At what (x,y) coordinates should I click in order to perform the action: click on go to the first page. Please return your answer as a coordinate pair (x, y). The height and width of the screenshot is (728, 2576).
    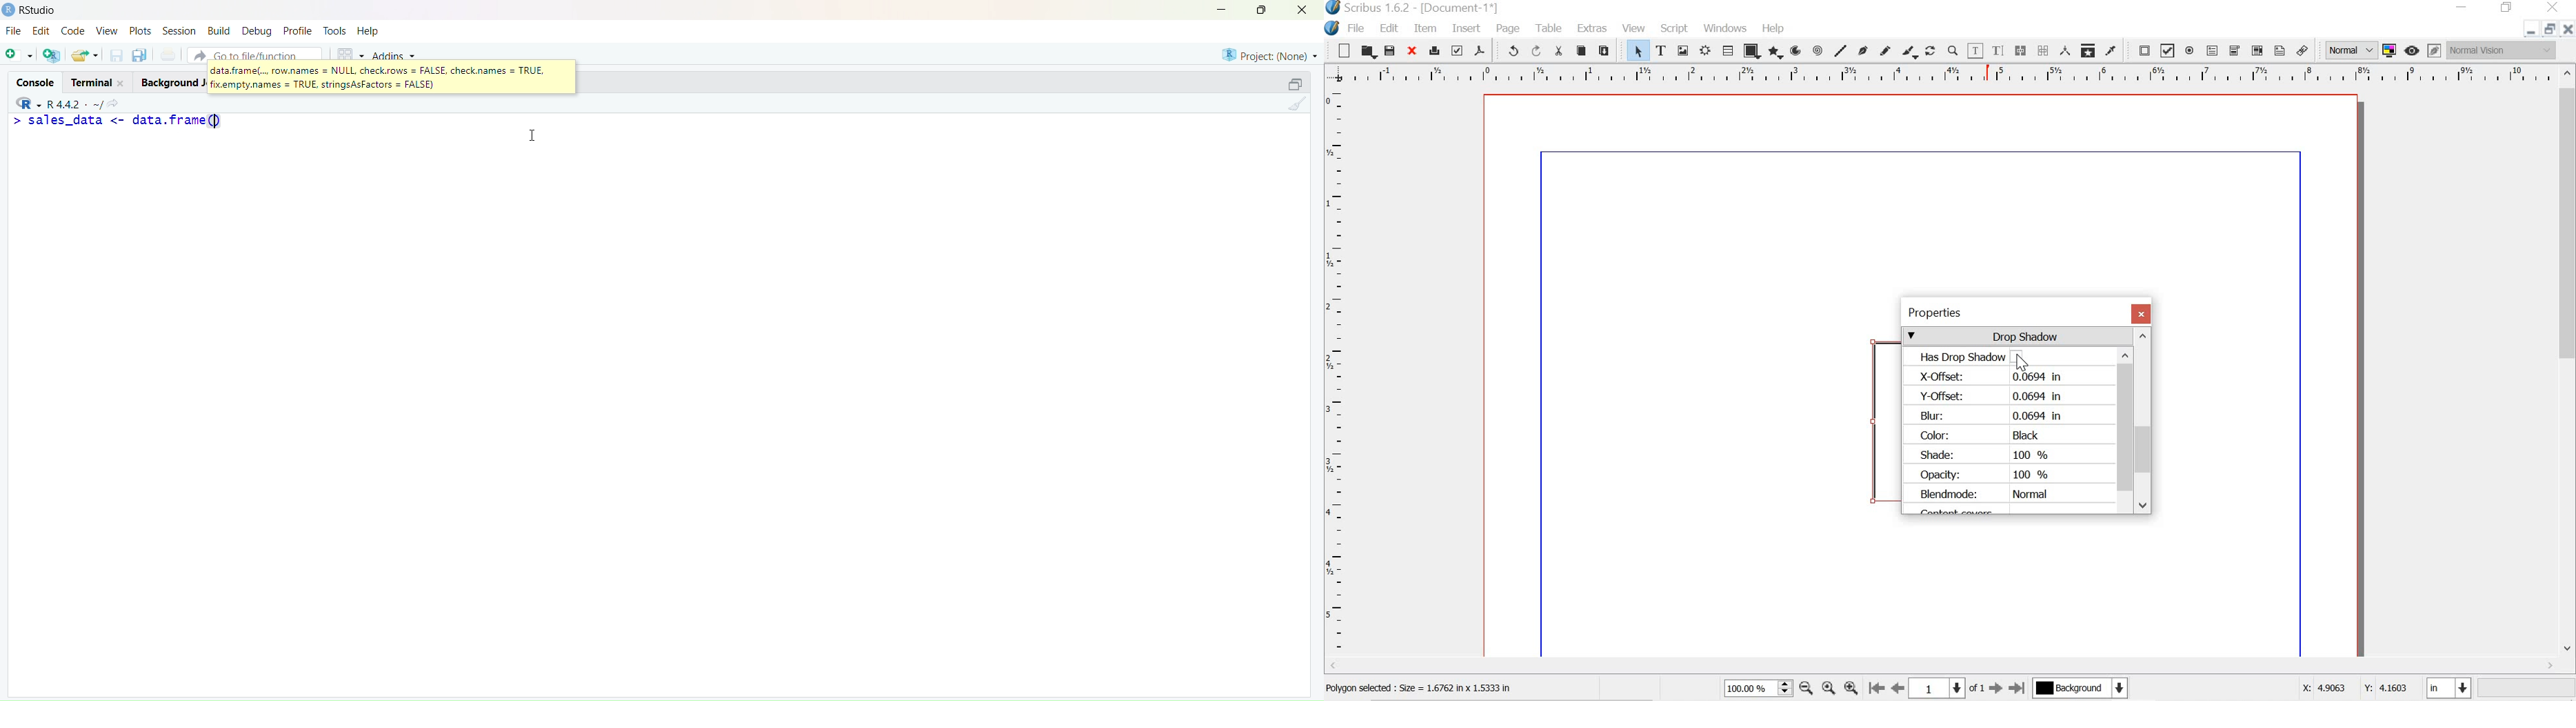
    Looking at the image, I should click on (1877, 689).